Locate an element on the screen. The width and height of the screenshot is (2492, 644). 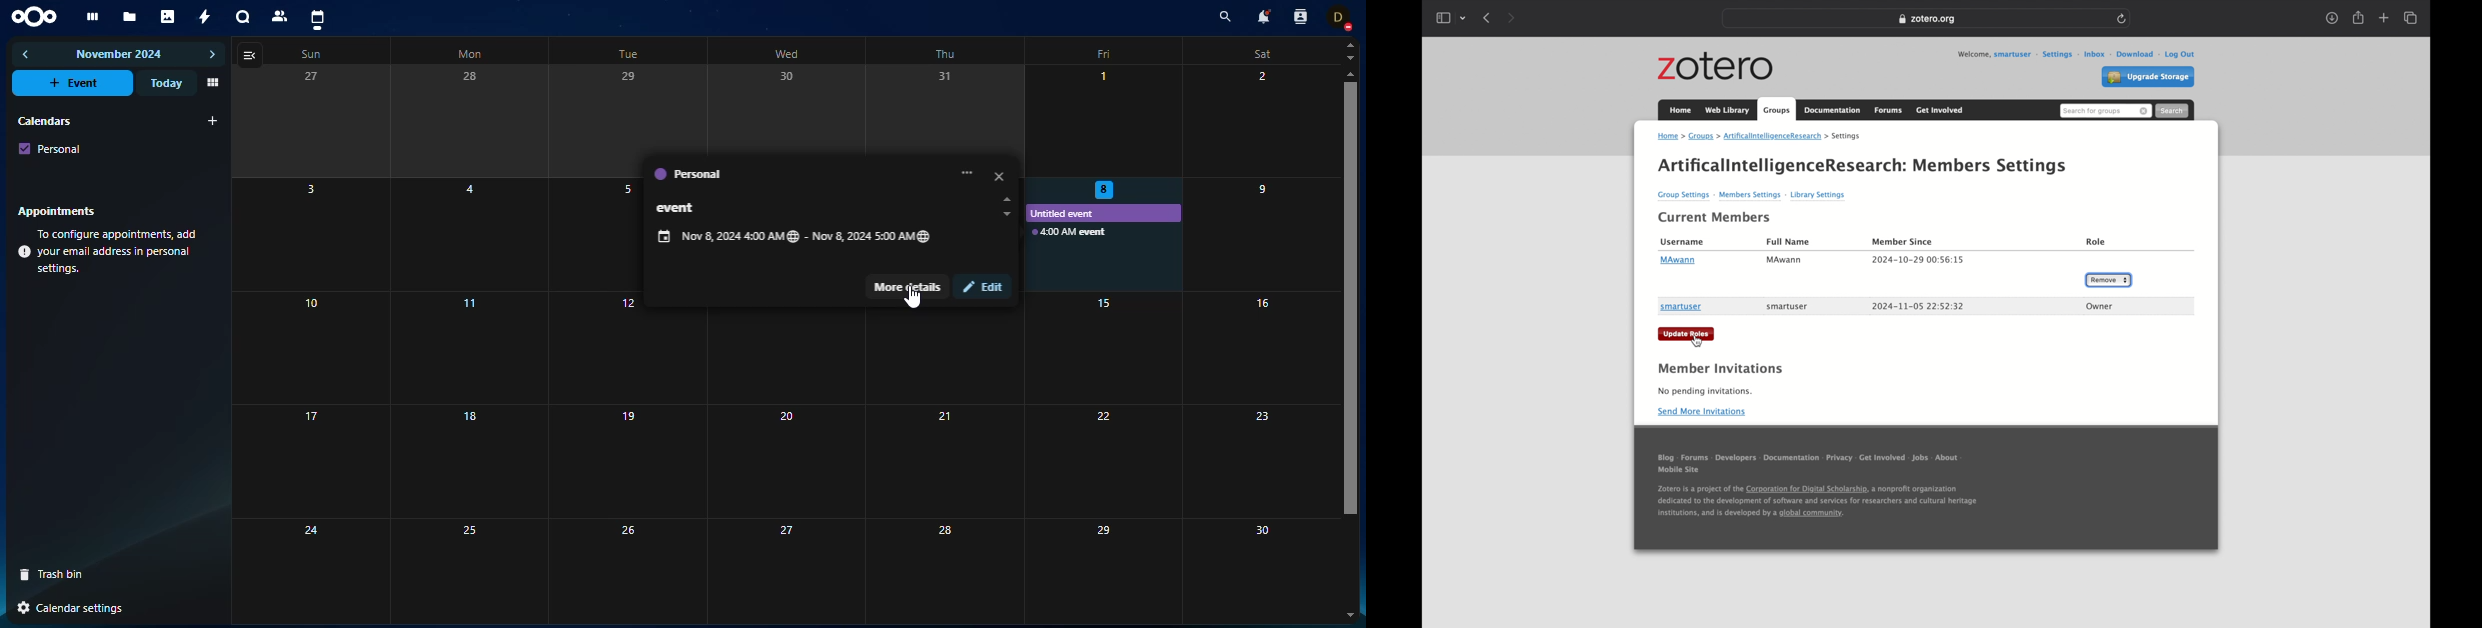
documentation is located at coordinates (1792, 461).